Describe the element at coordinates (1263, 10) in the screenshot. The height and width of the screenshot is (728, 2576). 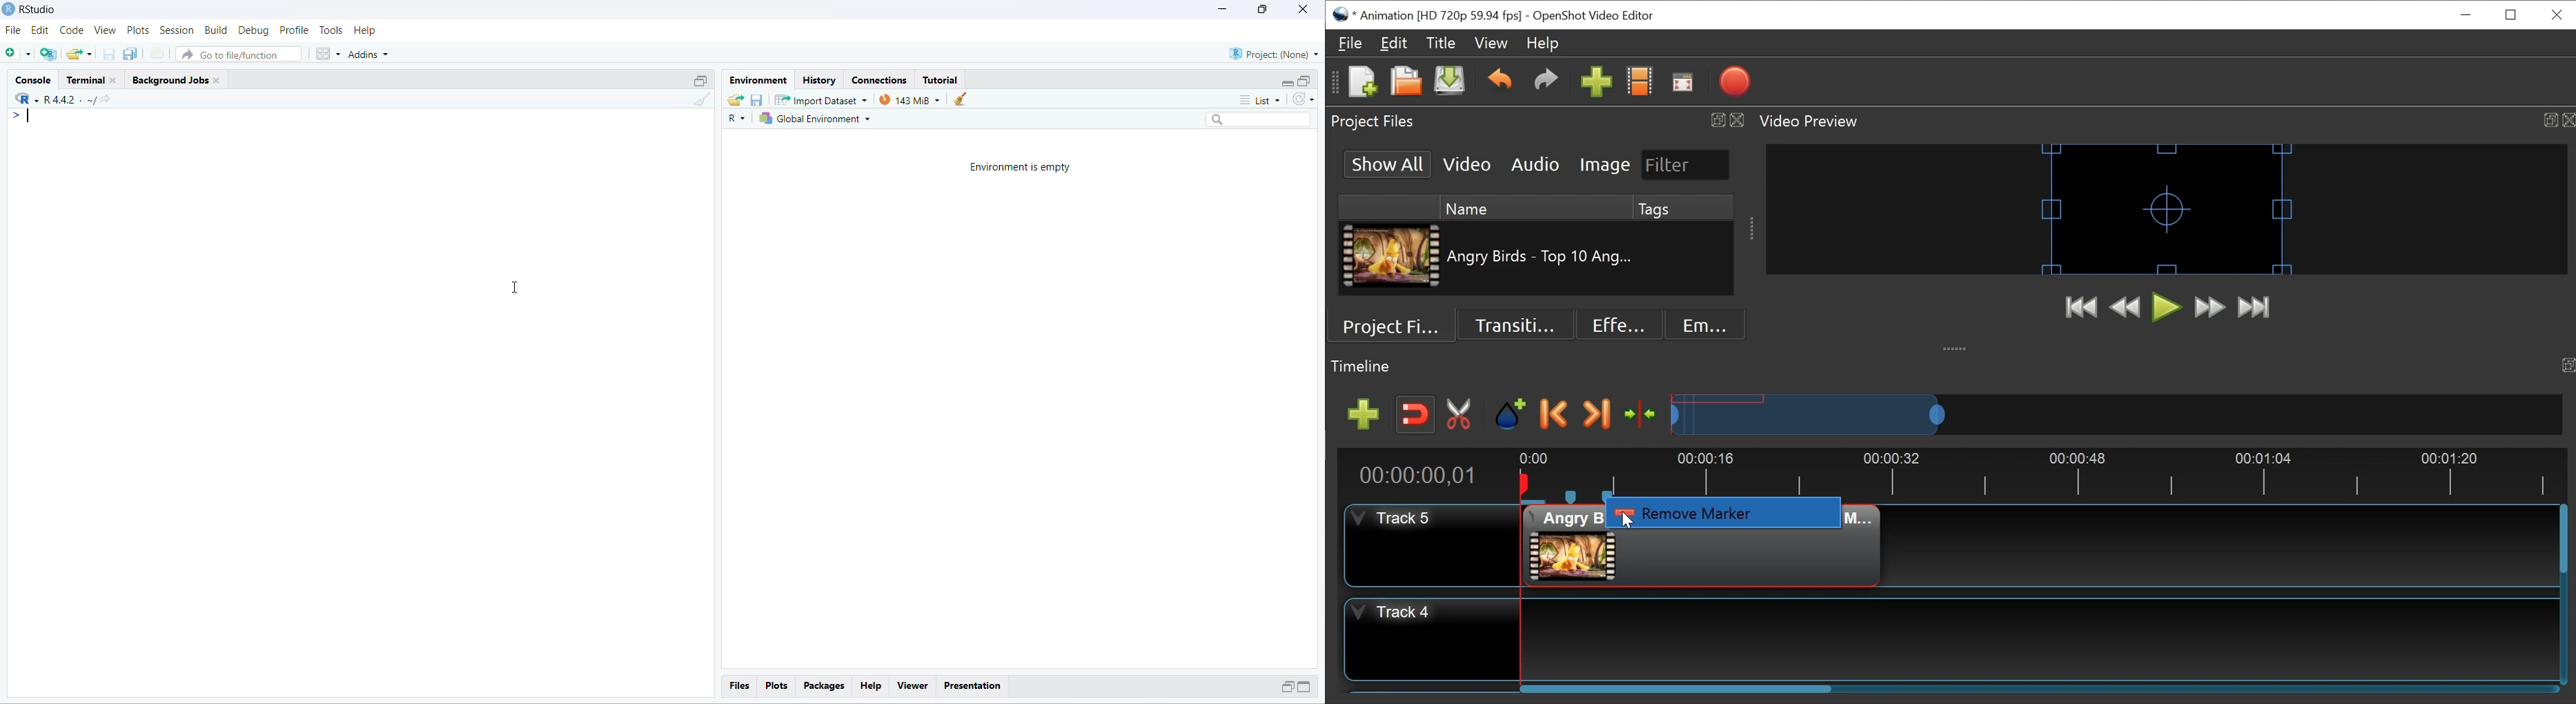
I see `maximise` at that location.